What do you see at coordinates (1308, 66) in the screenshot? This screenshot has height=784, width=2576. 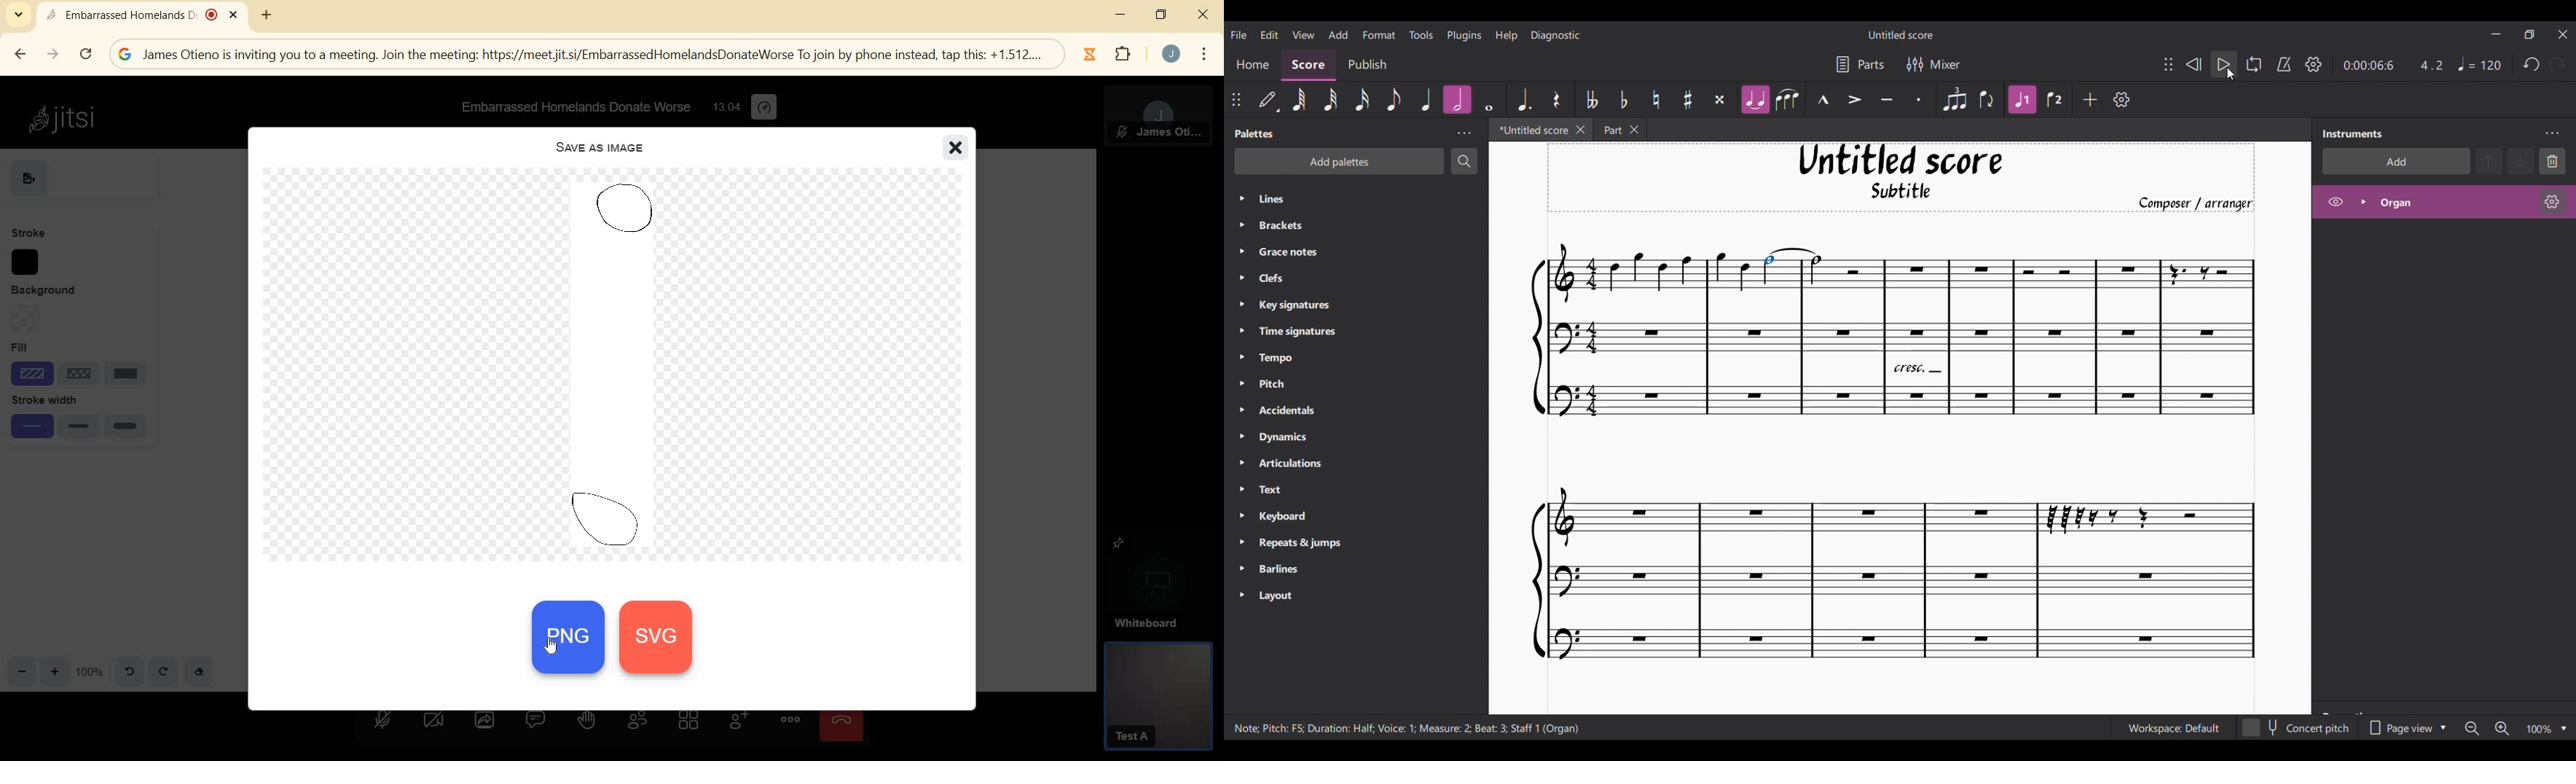 I see `Score section, highlighted` at bounding box center [1308, 66].